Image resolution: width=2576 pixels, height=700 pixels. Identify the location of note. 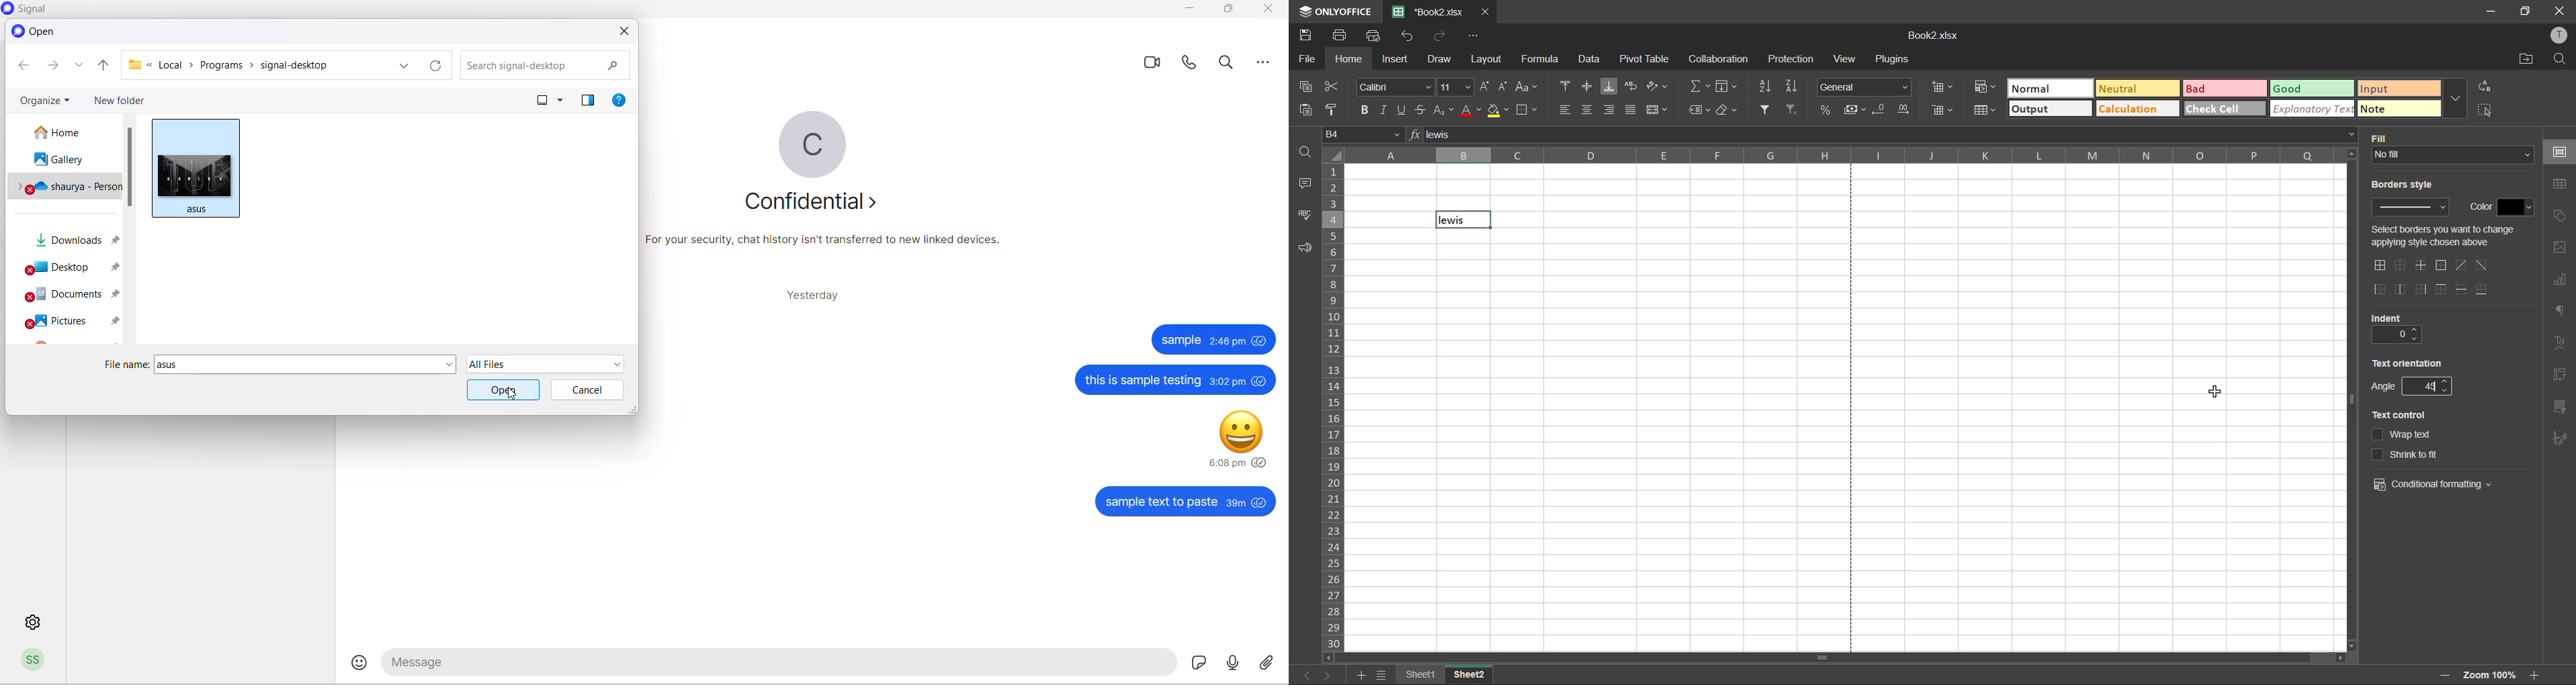
(2397, 110).